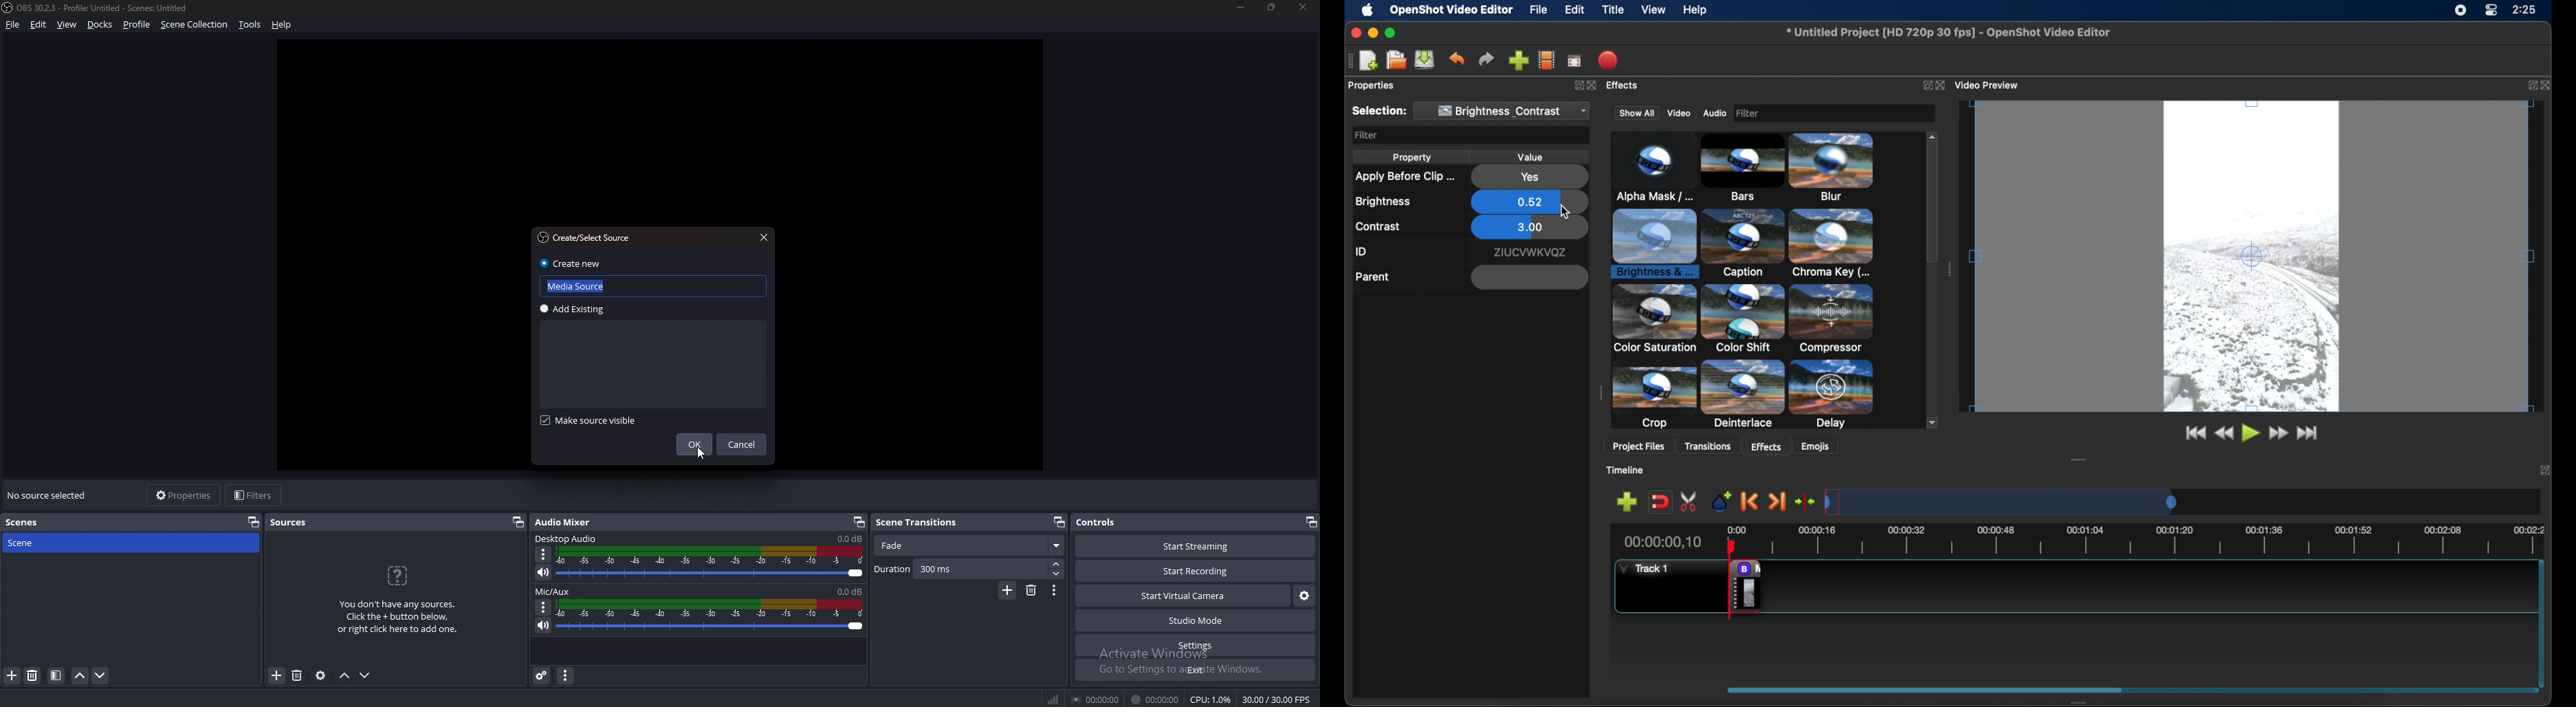 The image size is (2576, 728). What do you see at coordinates (555, 592) in the screenshot?
I see `mic/aux` at bounding box center [555, 592].